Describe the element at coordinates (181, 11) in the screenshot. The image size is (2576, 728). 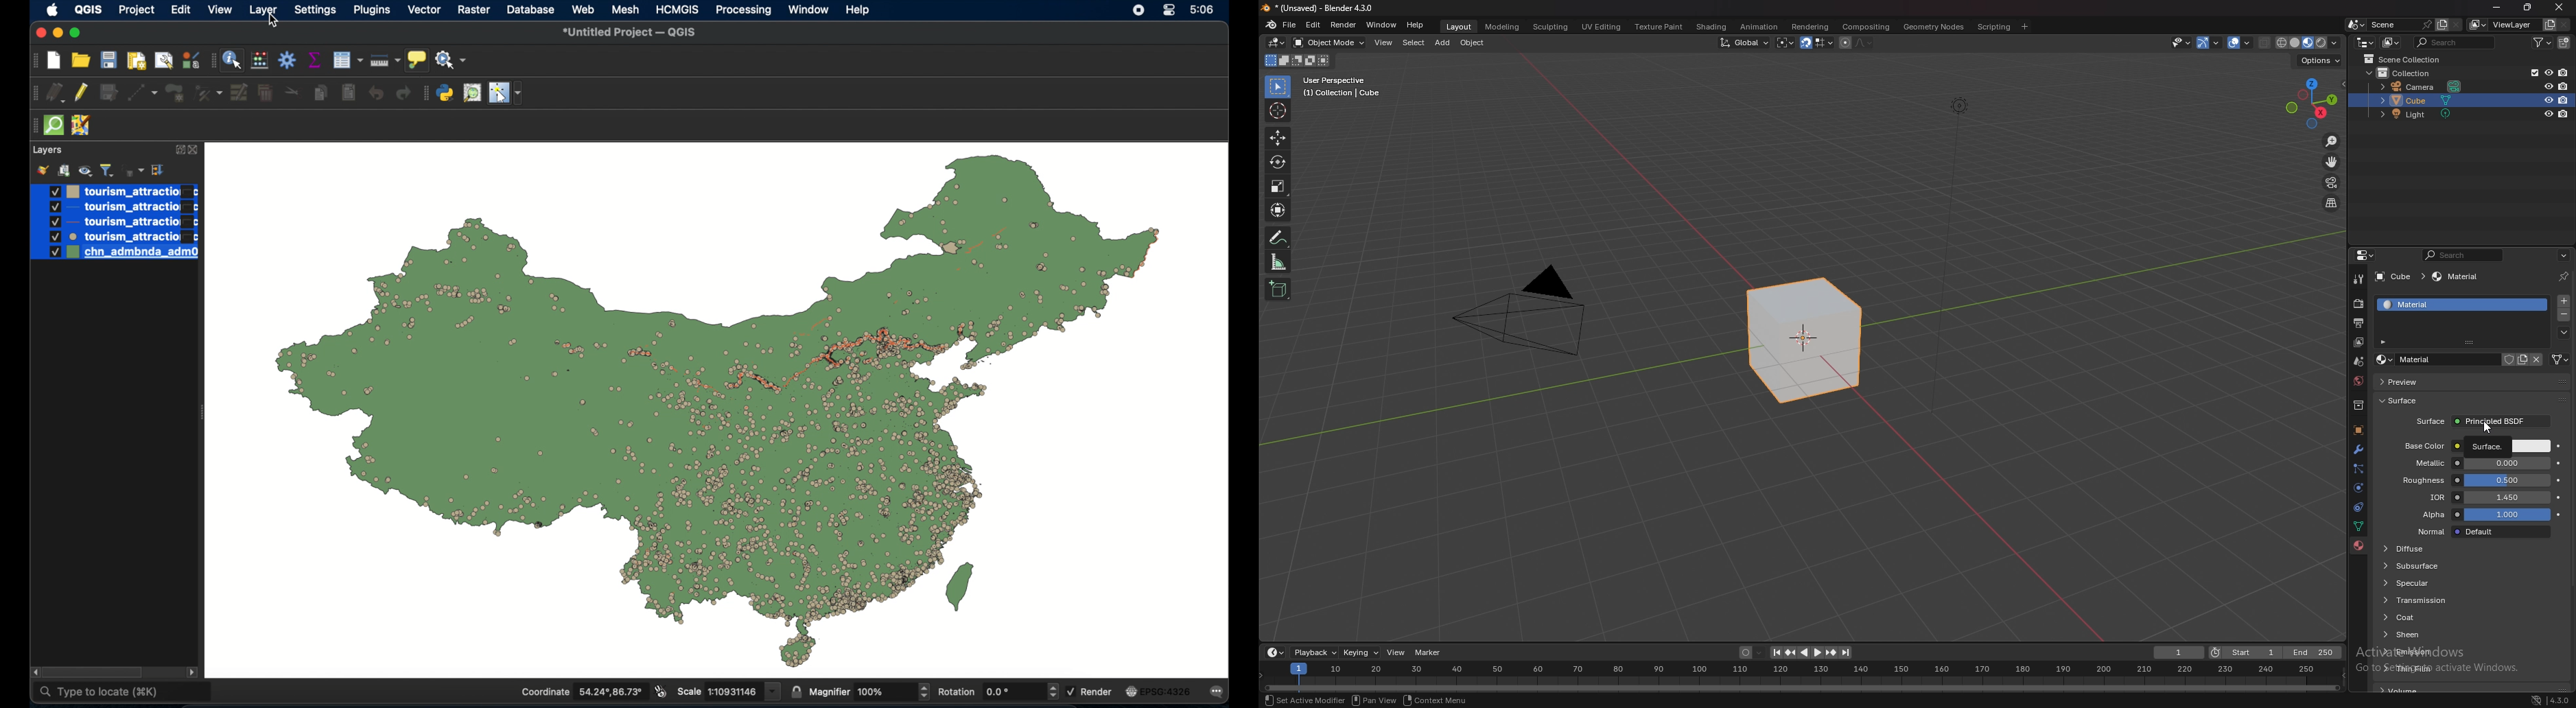
I see `edit` at that location.